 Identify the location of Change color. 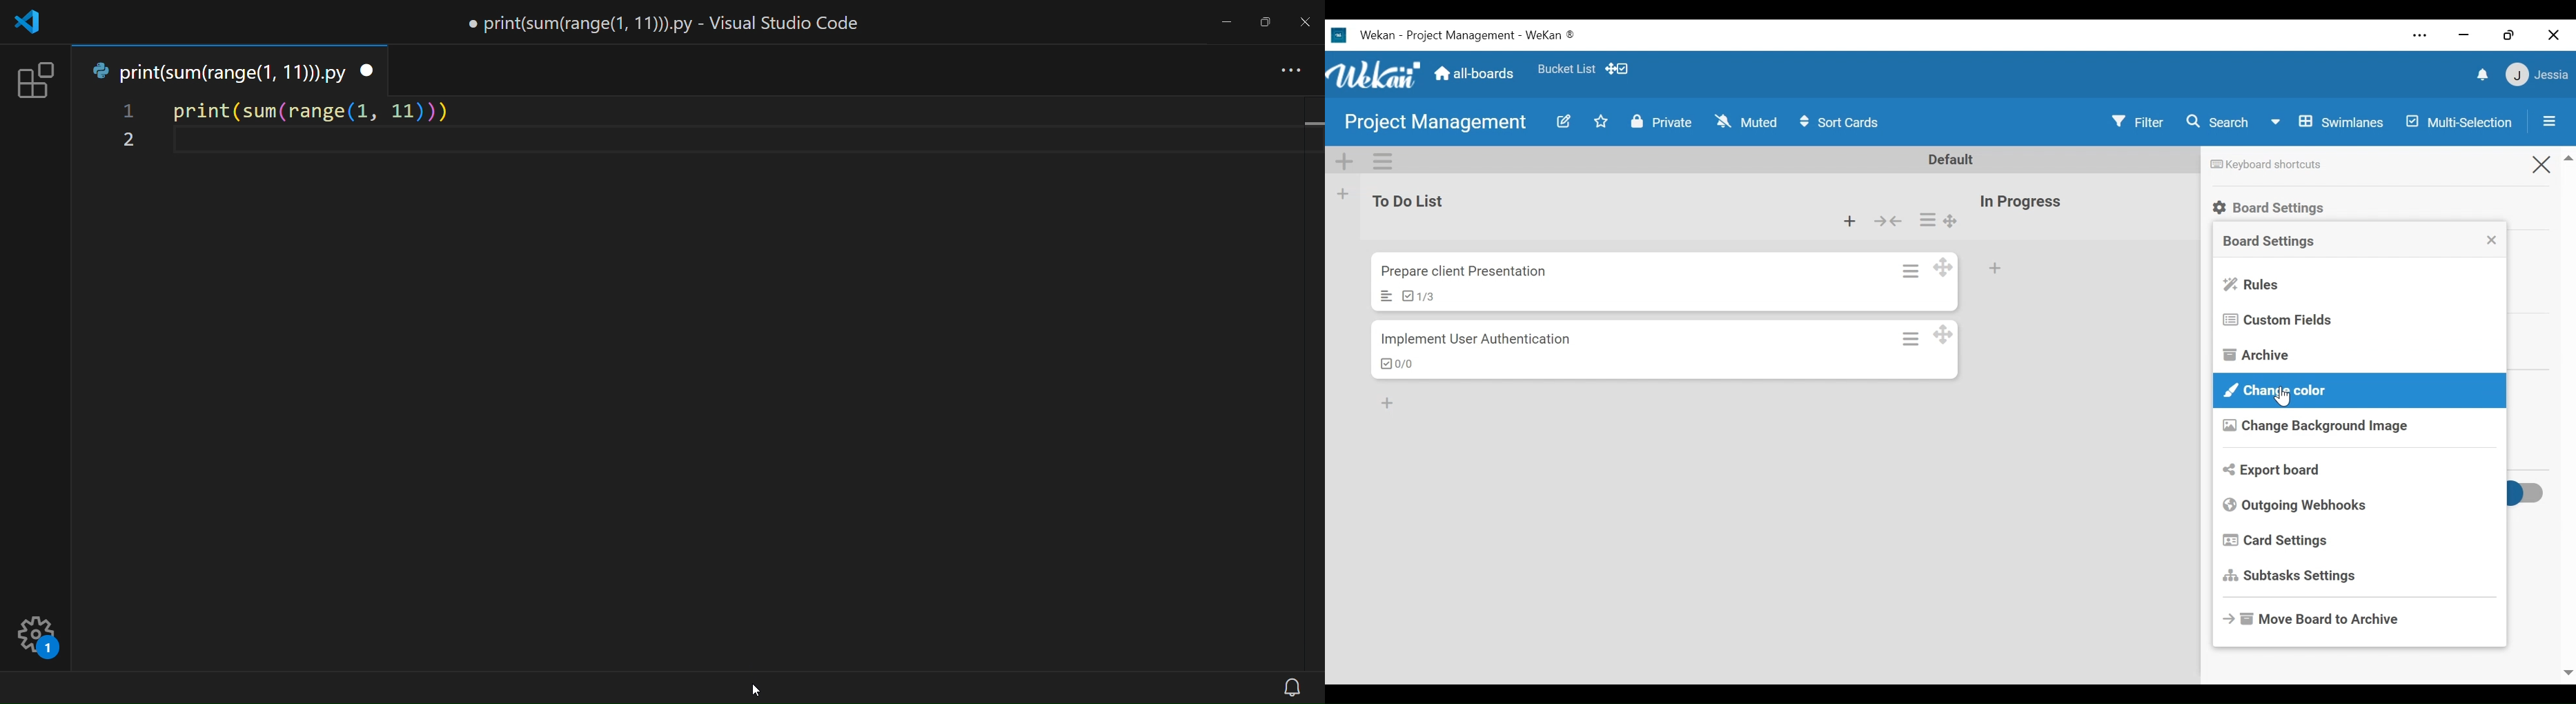
(2359, 390).